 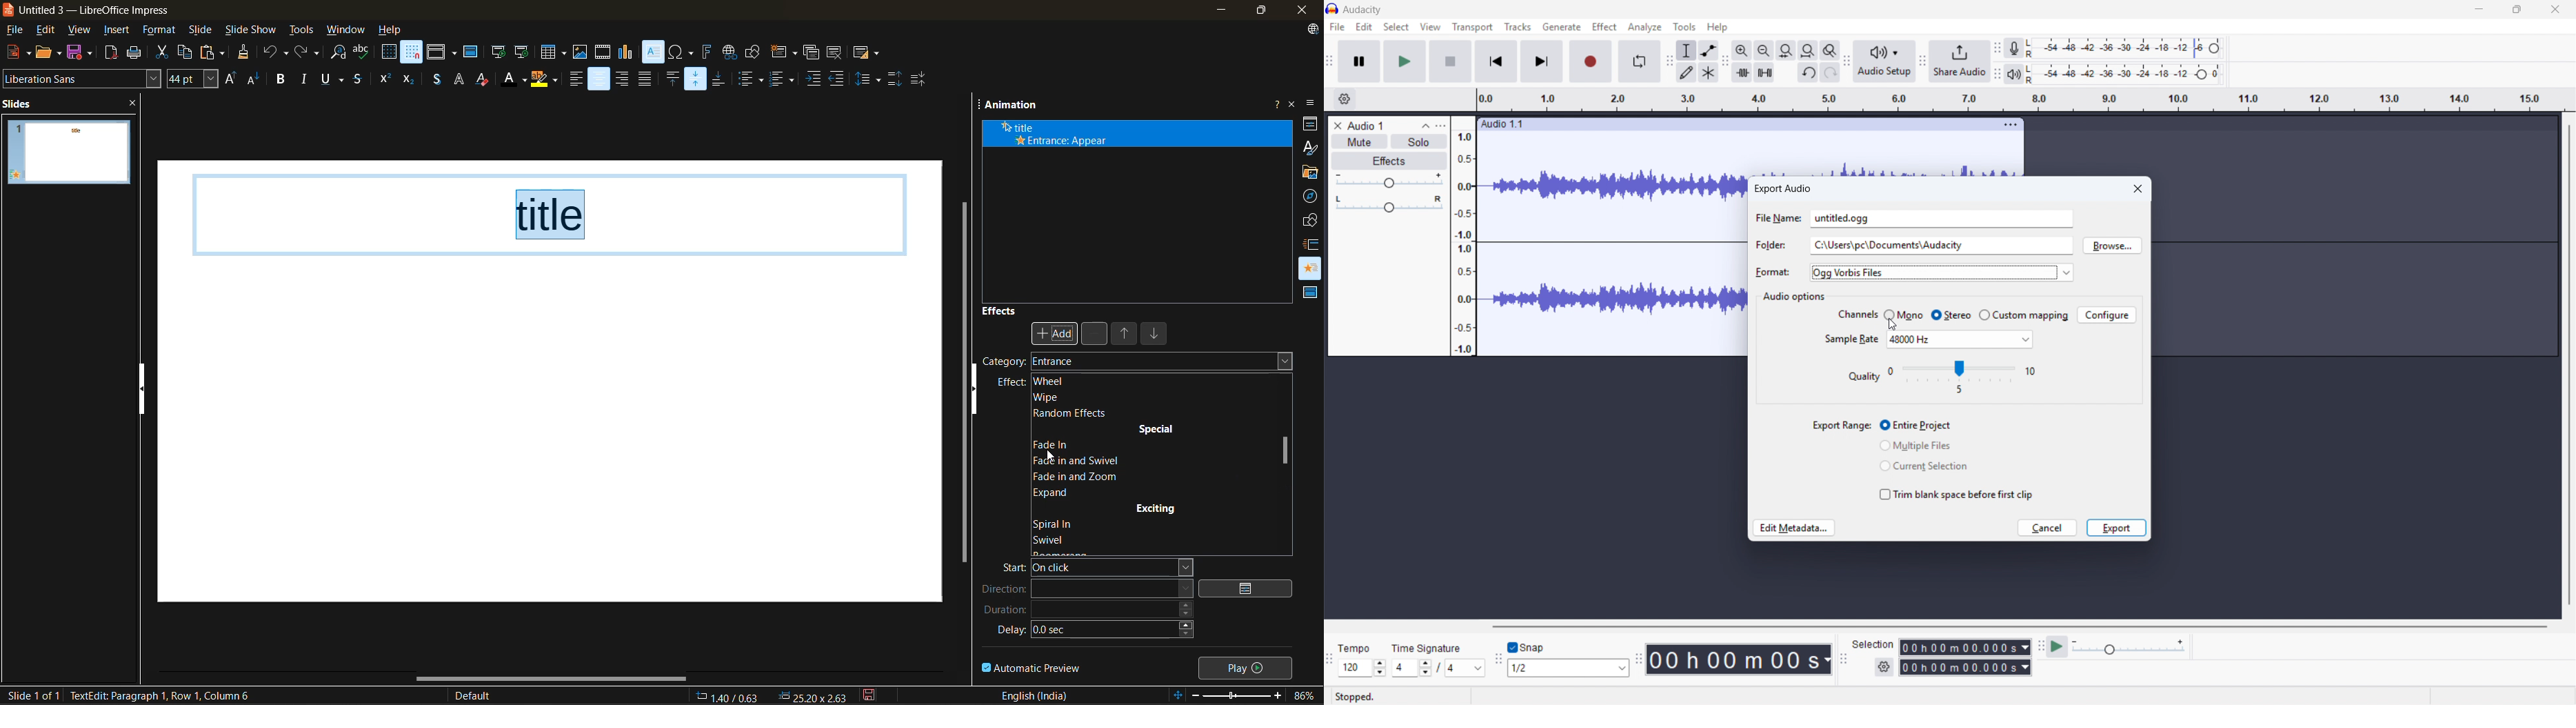 What do you see at coordinates (2556, 10) in the screenshot?
I see `close ` at bounding box center [2556, 10].